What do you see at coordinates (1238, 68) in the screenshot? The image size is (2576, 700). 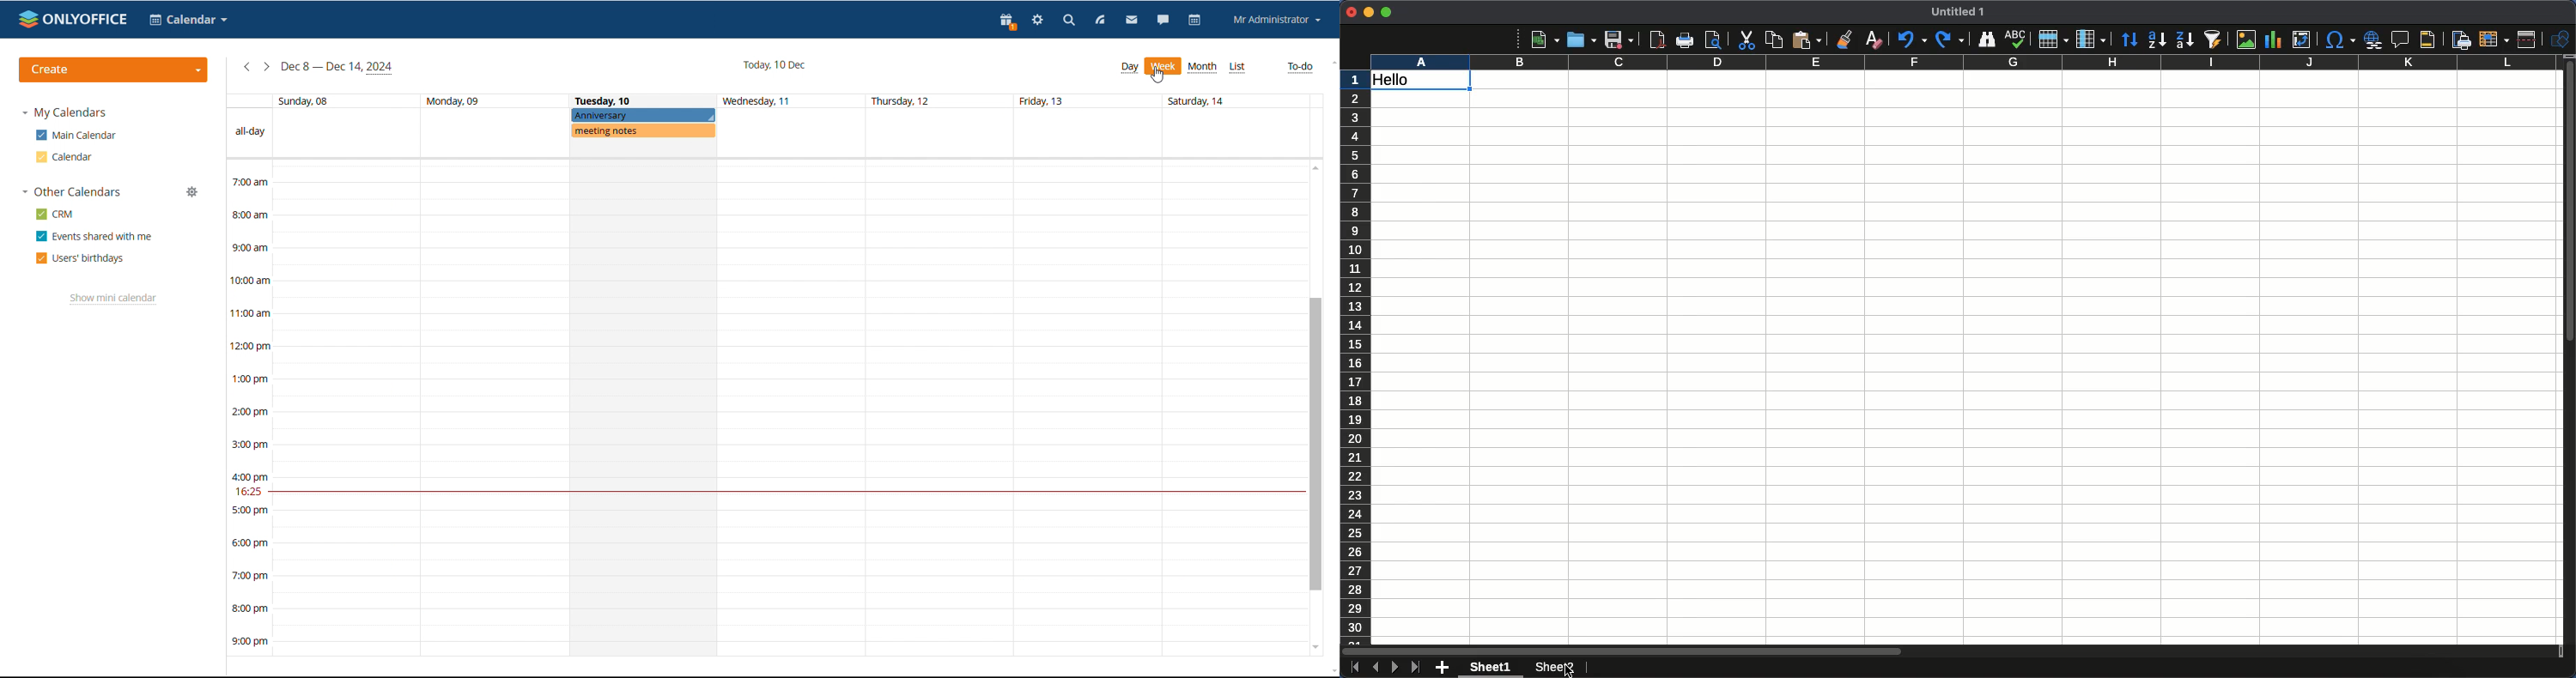 I see `list view` at bounding box center [1238, 68].